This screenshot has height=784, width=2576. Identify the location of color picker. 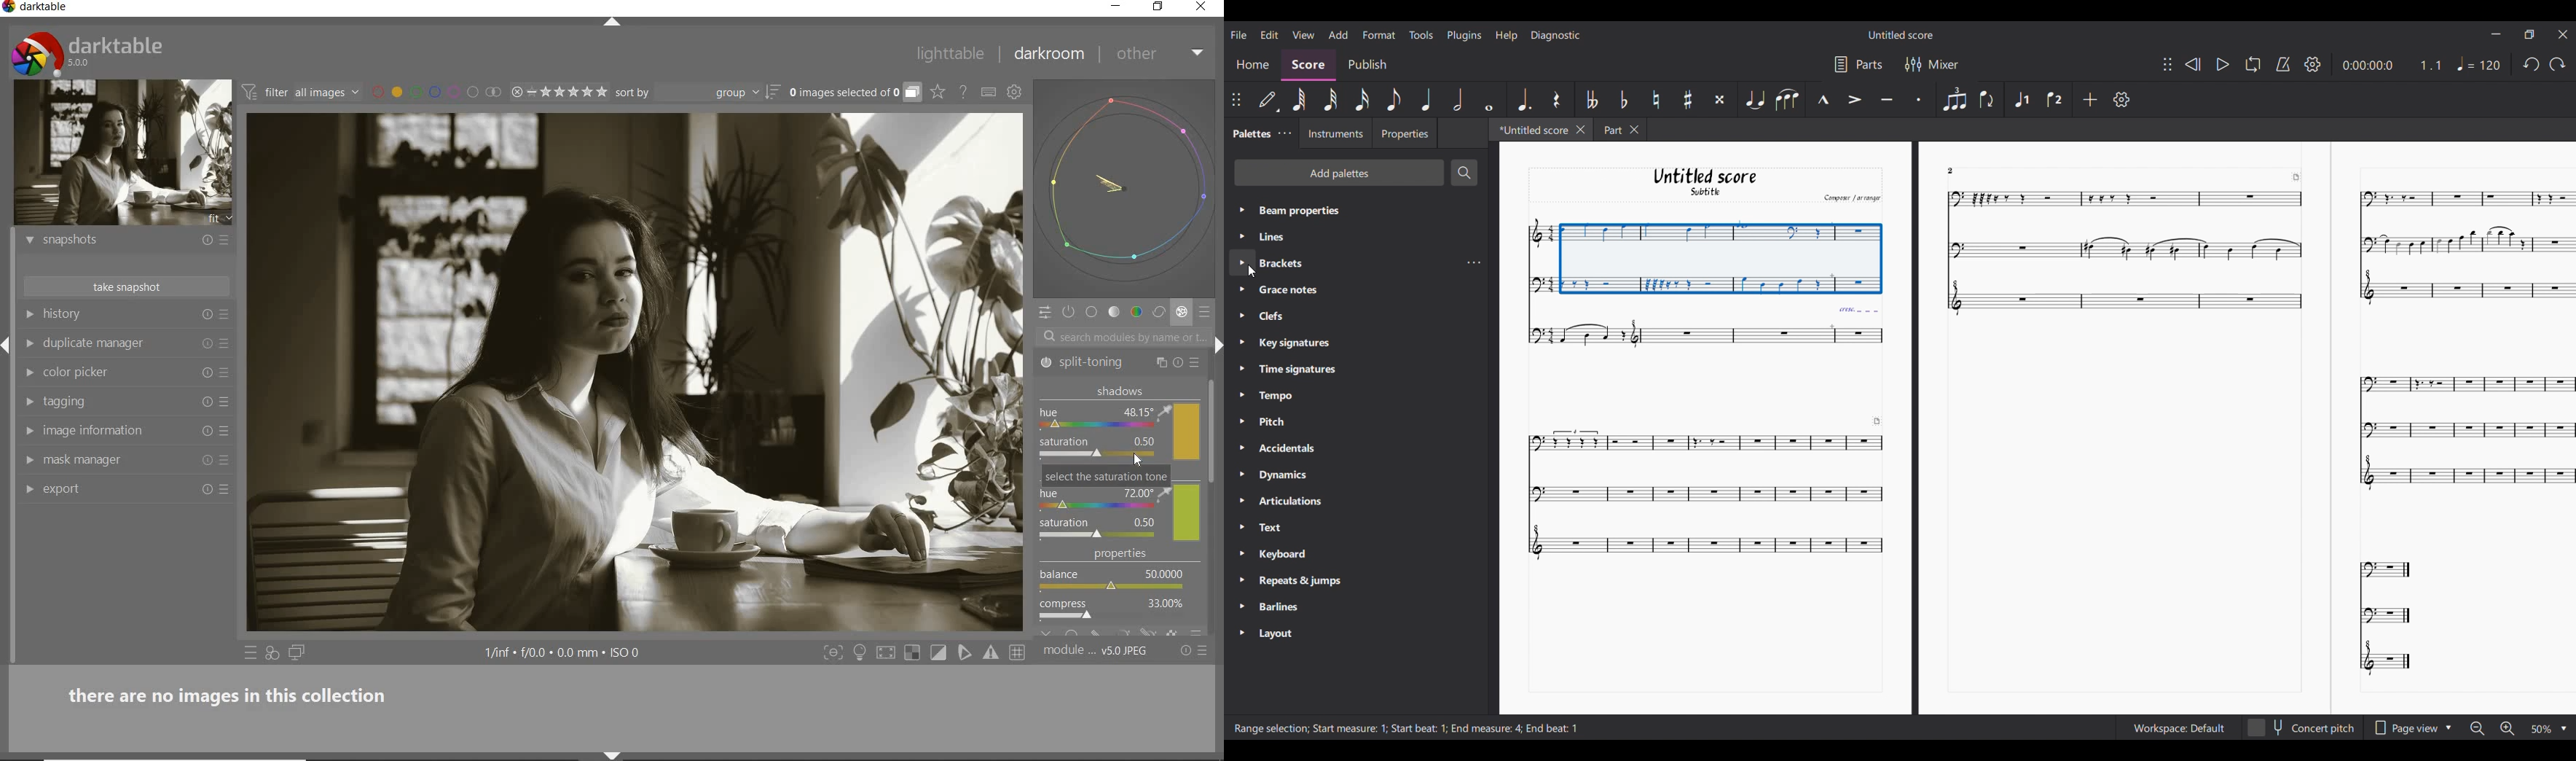
(118, 373).